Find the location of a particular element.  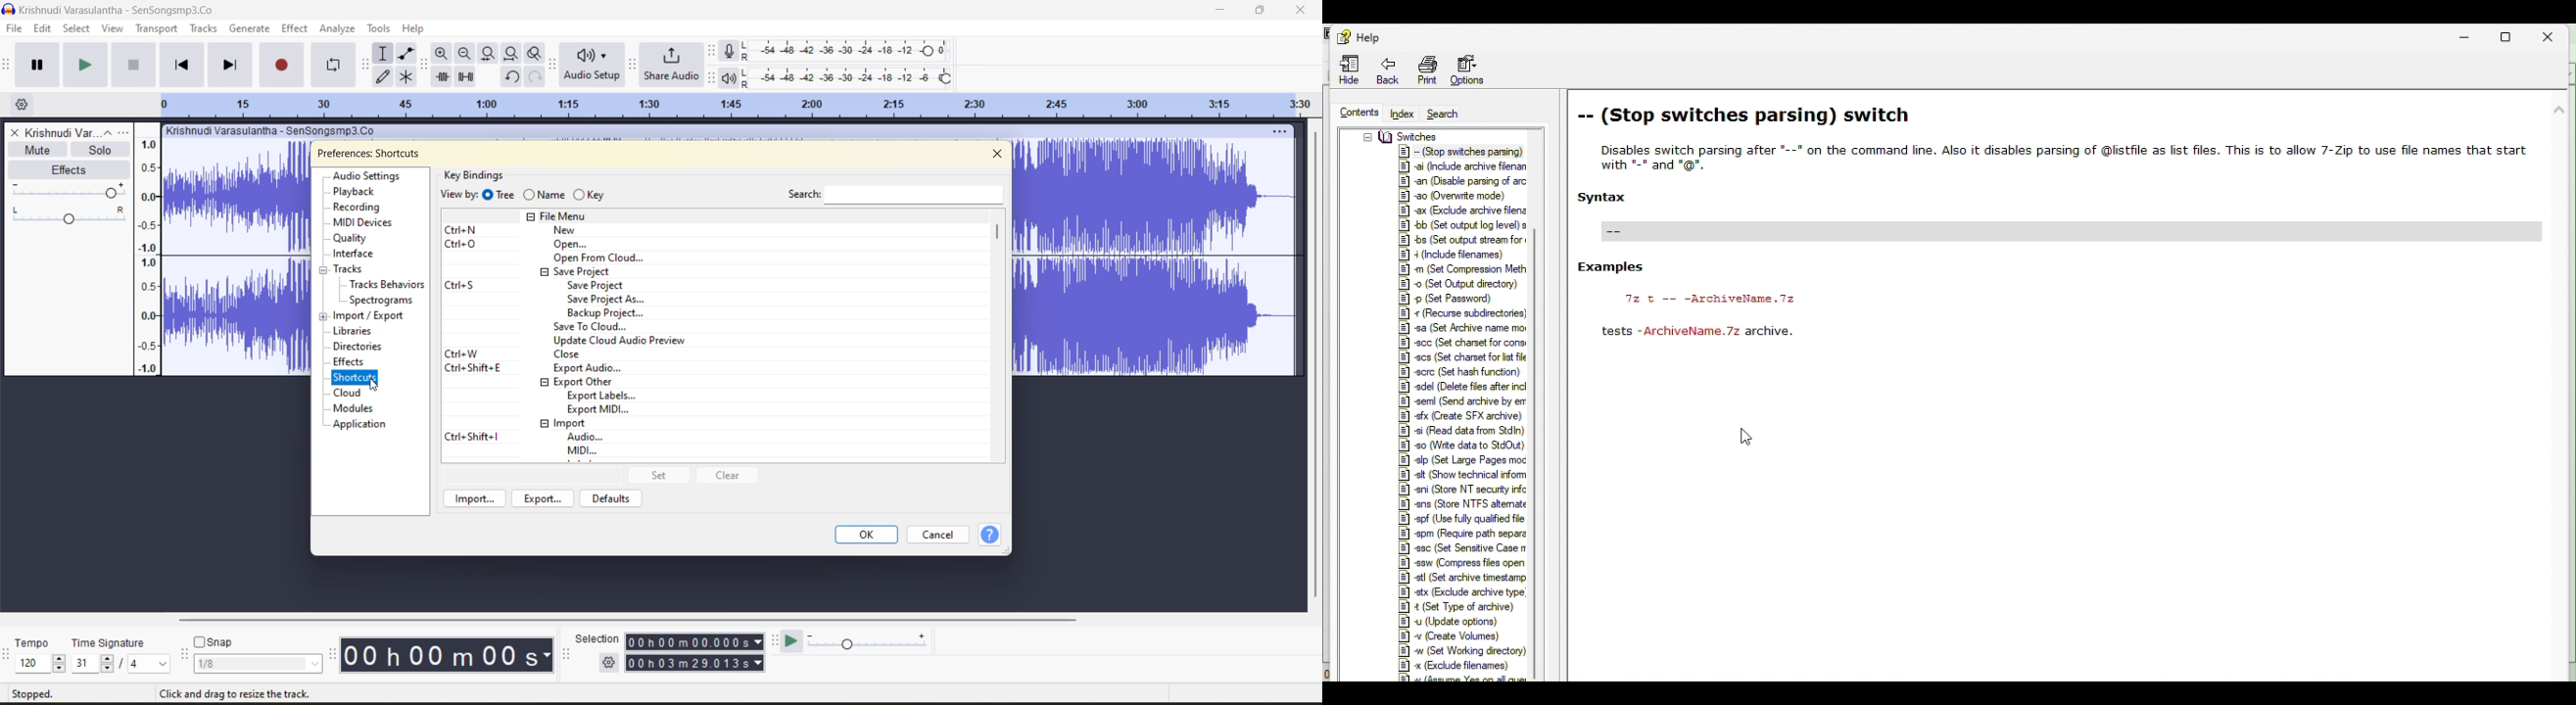

transport tool bar is located at coordinates (9, 65).